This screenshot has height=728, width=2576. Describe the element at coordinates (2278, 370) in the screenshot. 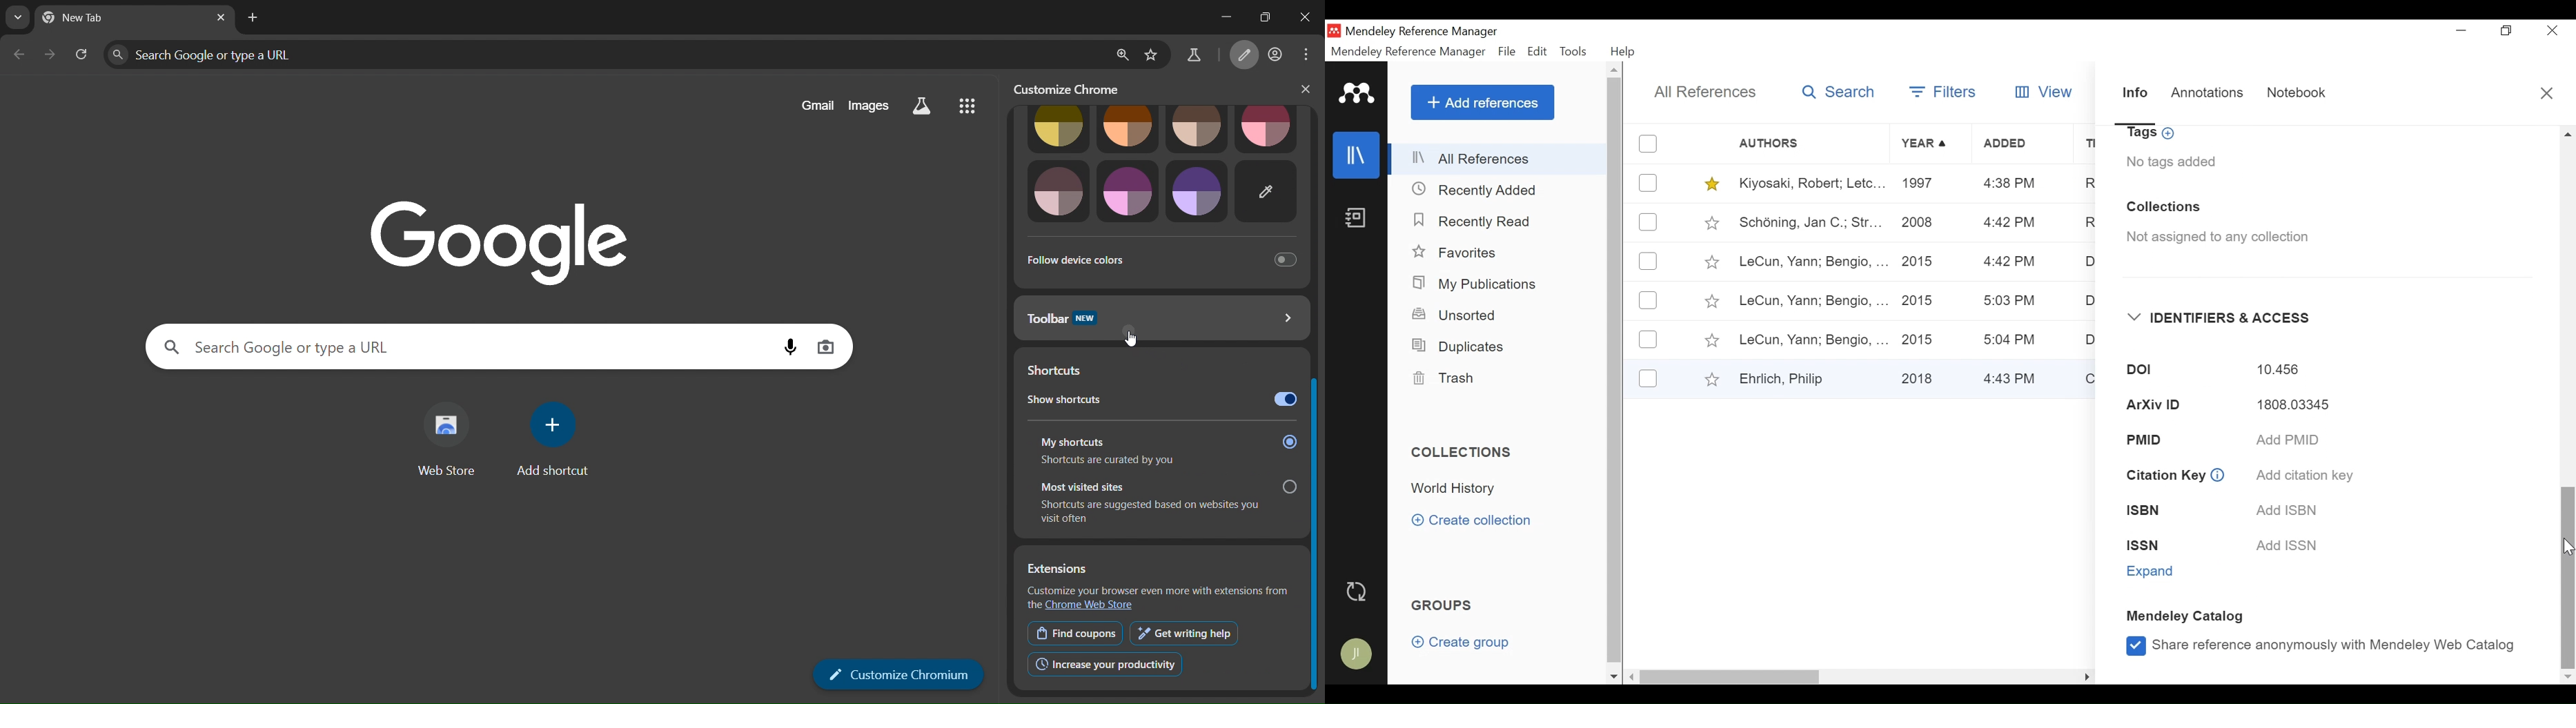

I see `10.456` at that location.